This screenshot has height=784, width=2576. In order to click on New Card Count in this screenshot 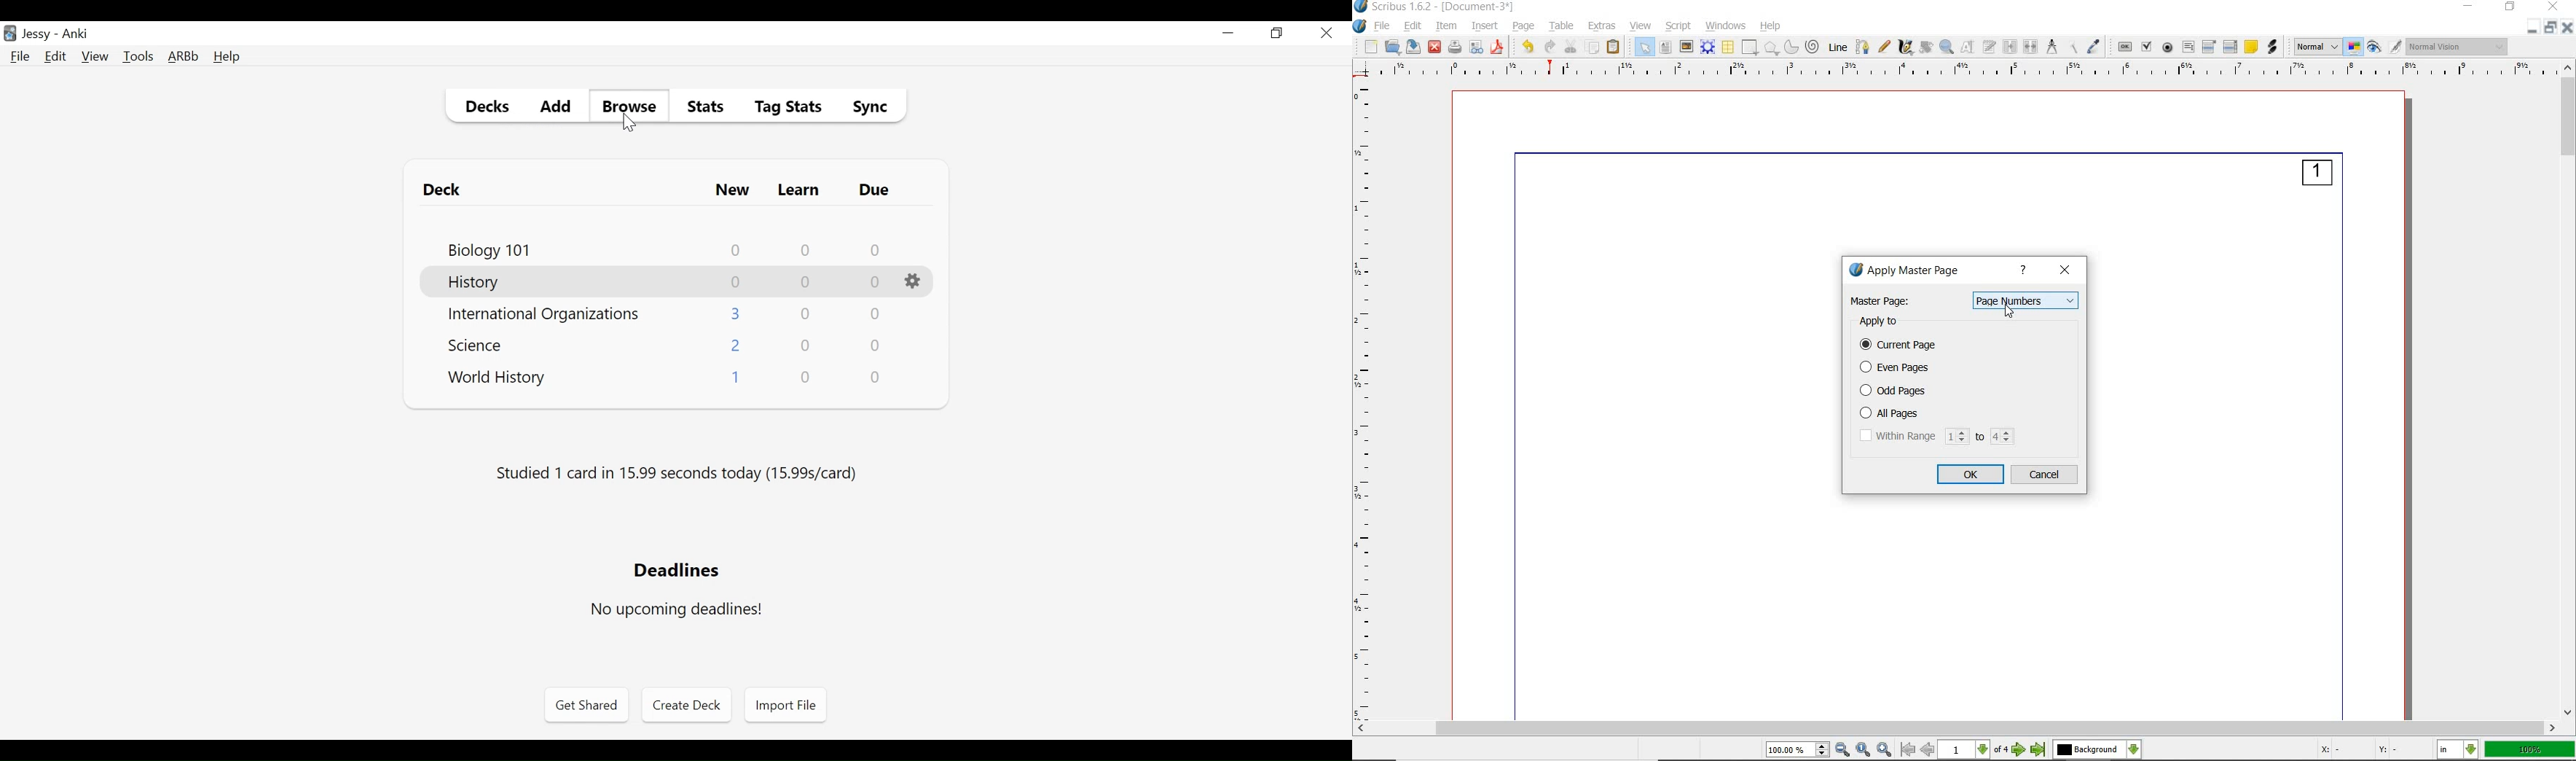, I will do `click(737, 252)`.